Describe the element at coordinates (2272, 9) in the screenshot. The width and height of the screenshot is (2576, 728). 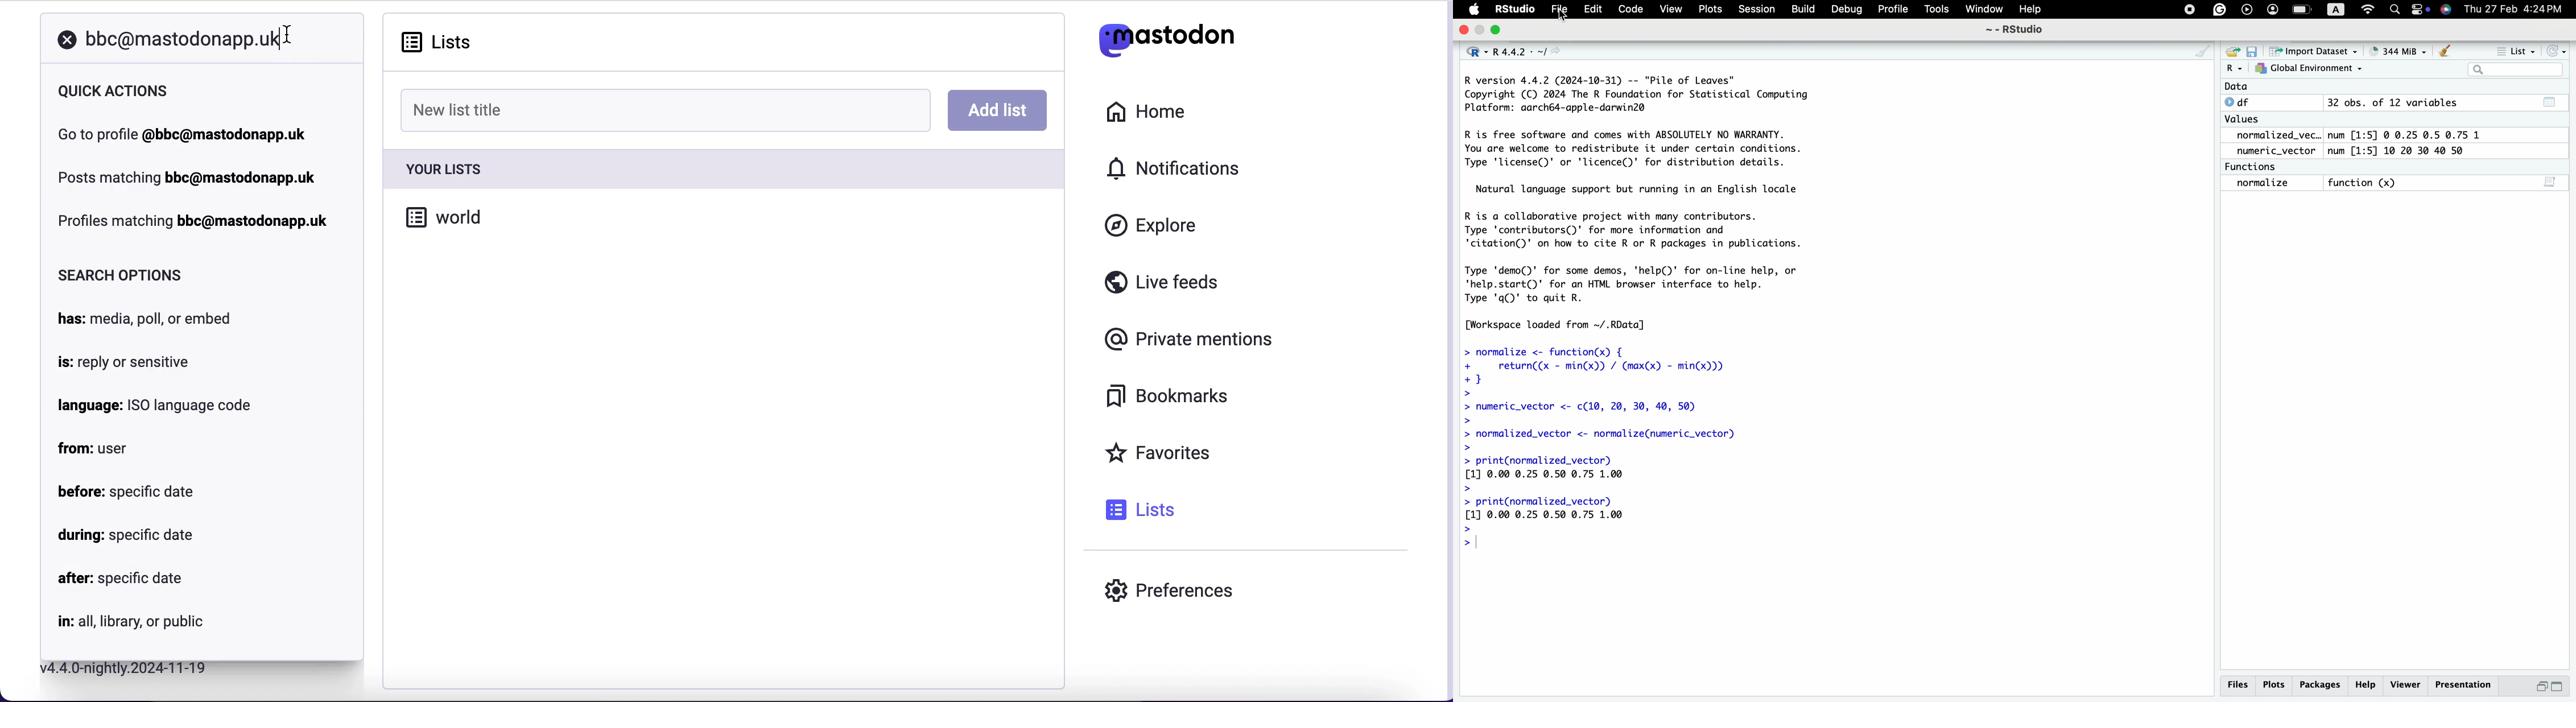
I see `profile` at that location.